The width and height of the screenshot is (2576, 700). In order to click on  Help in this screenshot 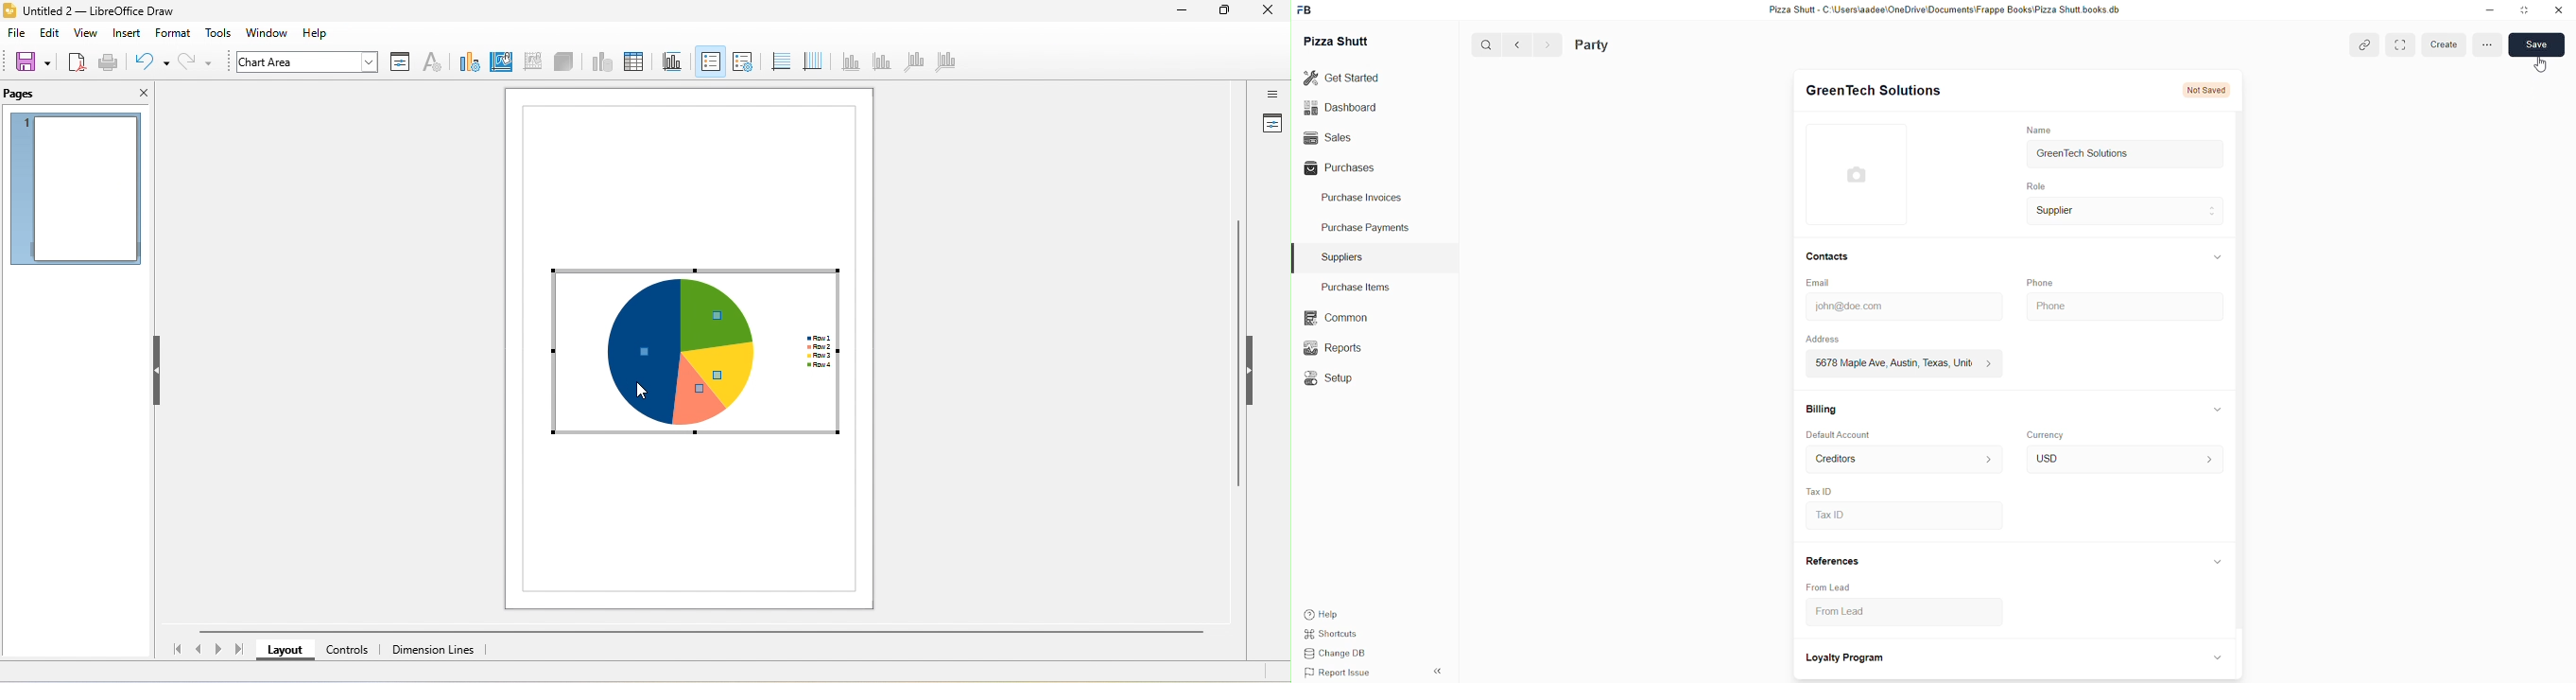, I will do `click(1340, 615)`.